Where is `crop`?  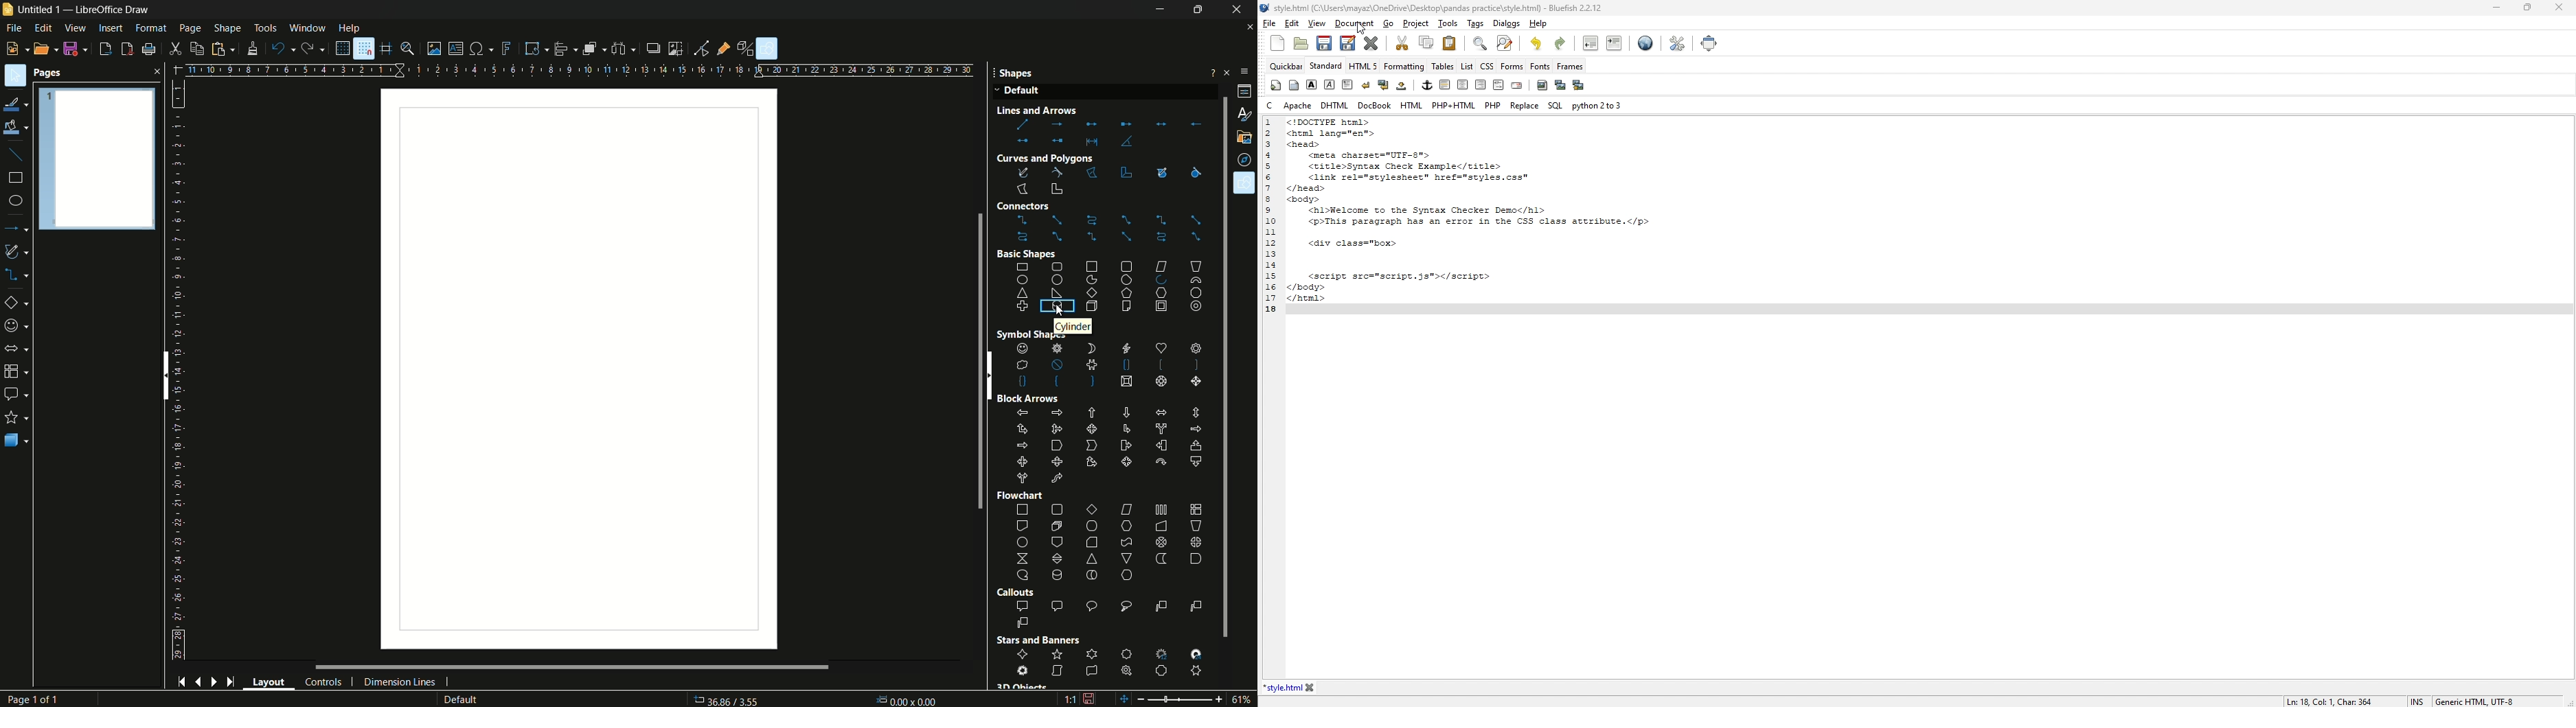
crop is located at coordinates (675, 48).